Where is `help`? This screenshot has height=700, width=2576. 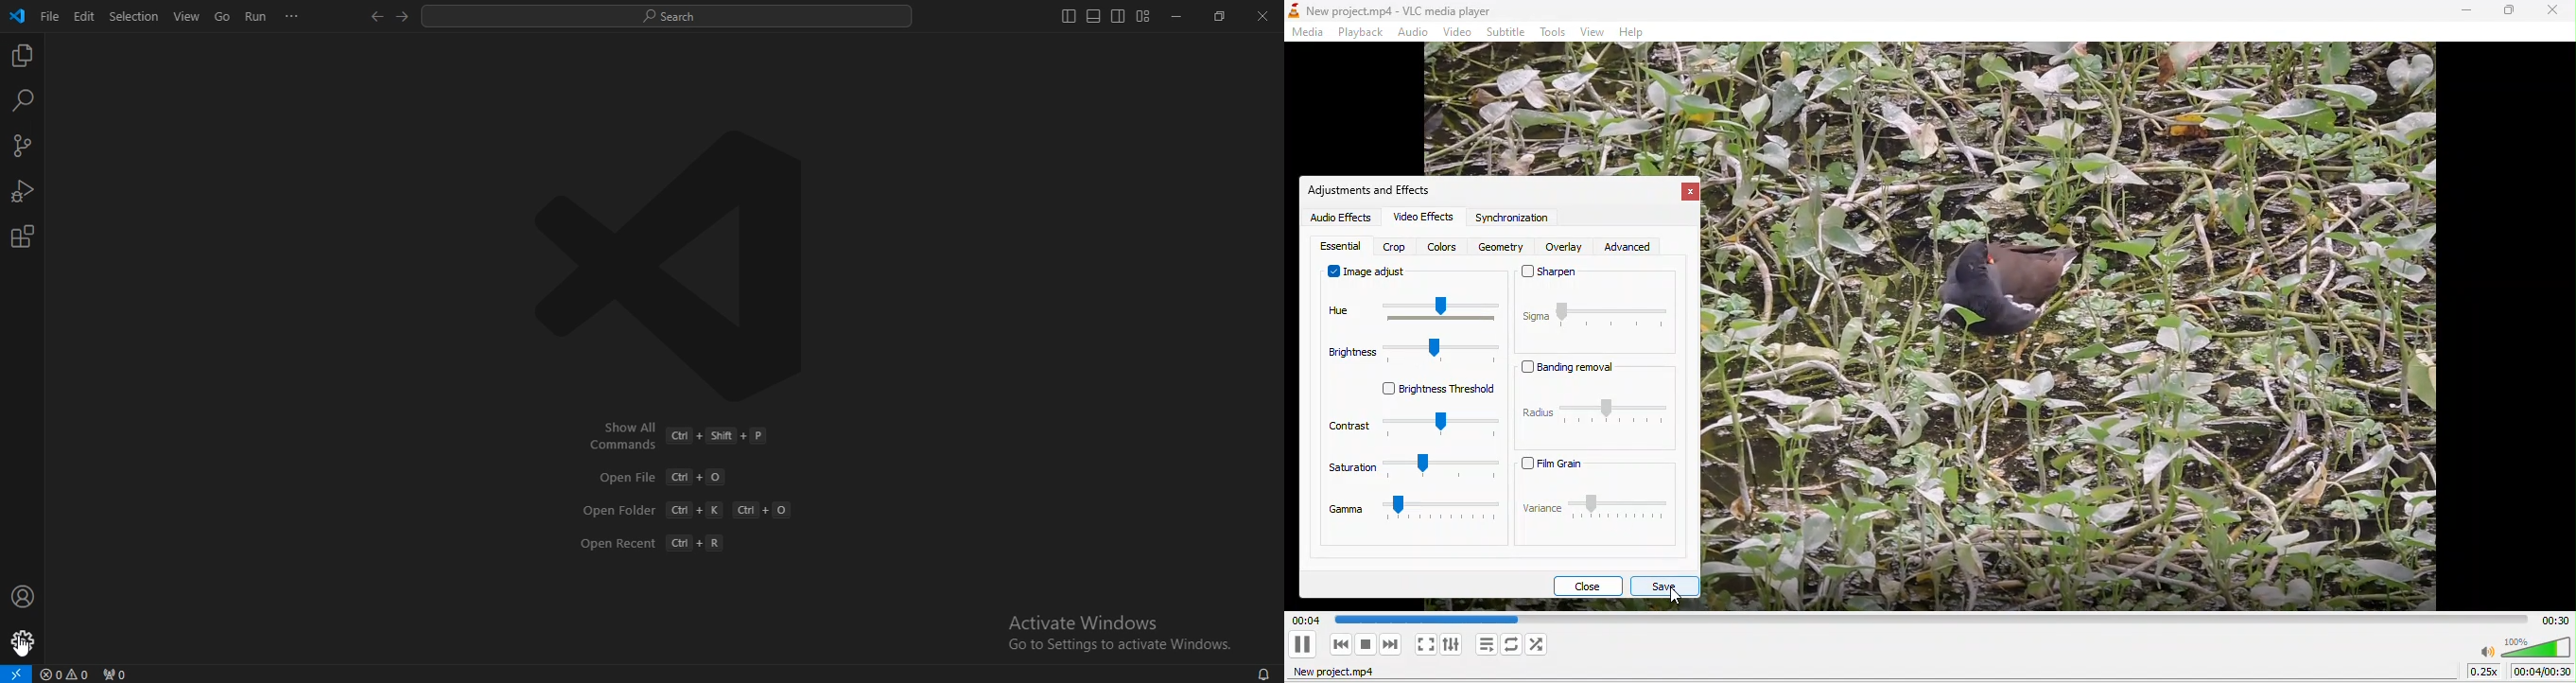
help is located at coordinates (1637, 33).